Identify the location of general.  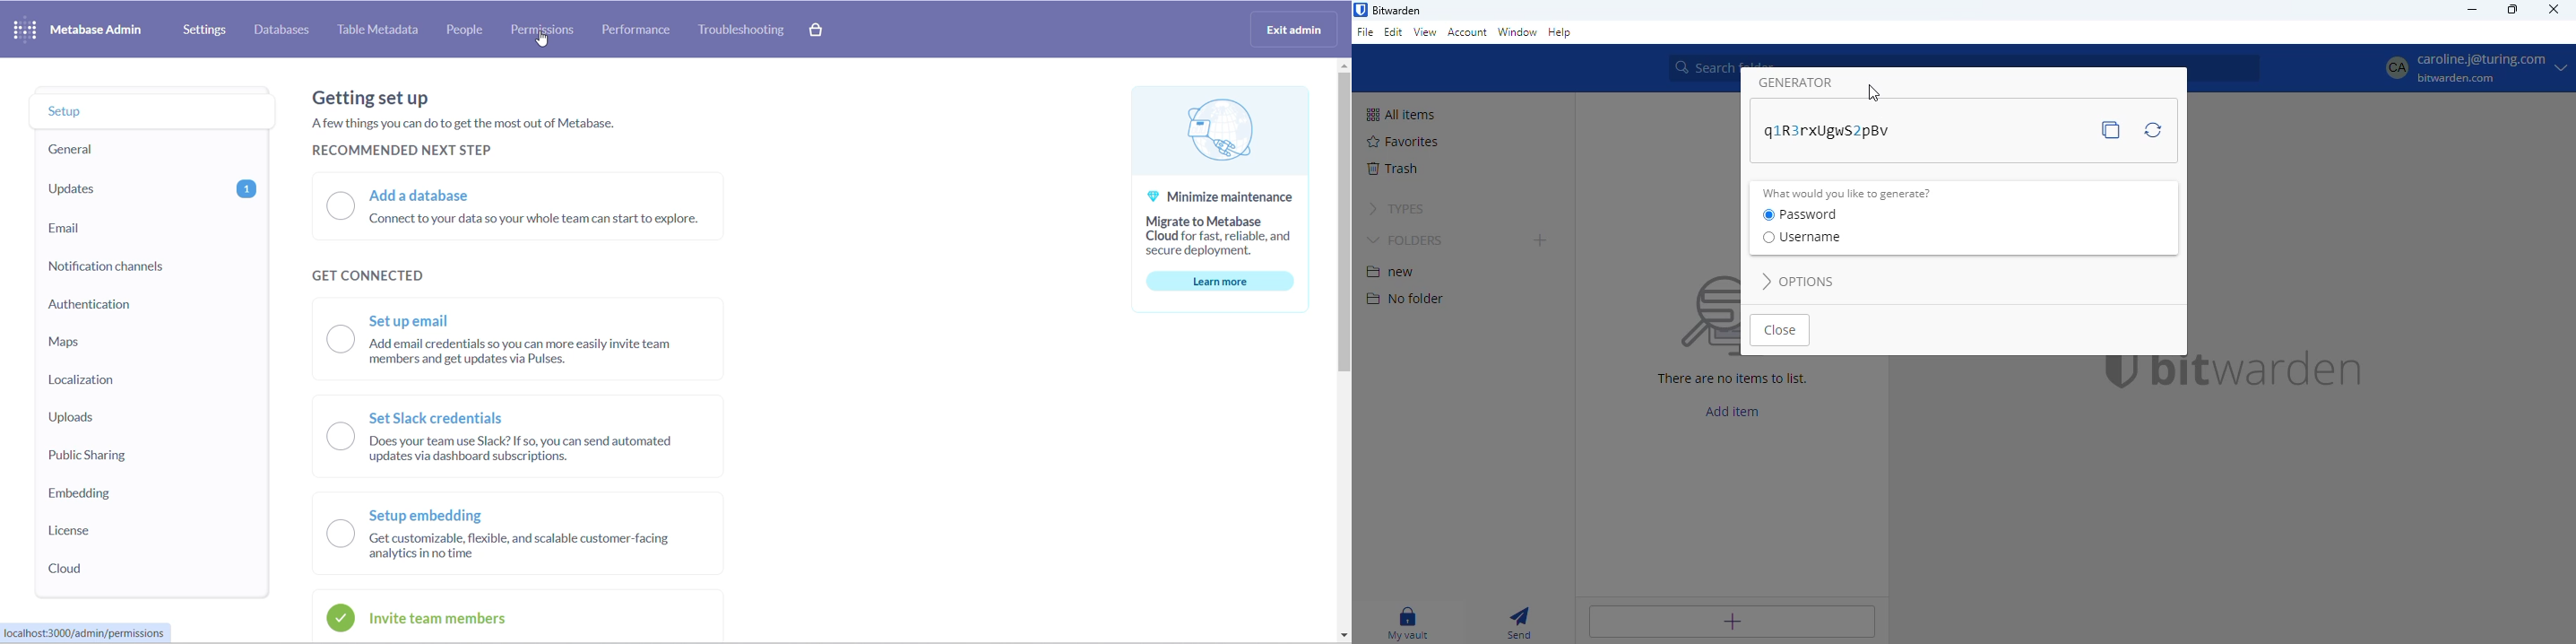
(130, 149).